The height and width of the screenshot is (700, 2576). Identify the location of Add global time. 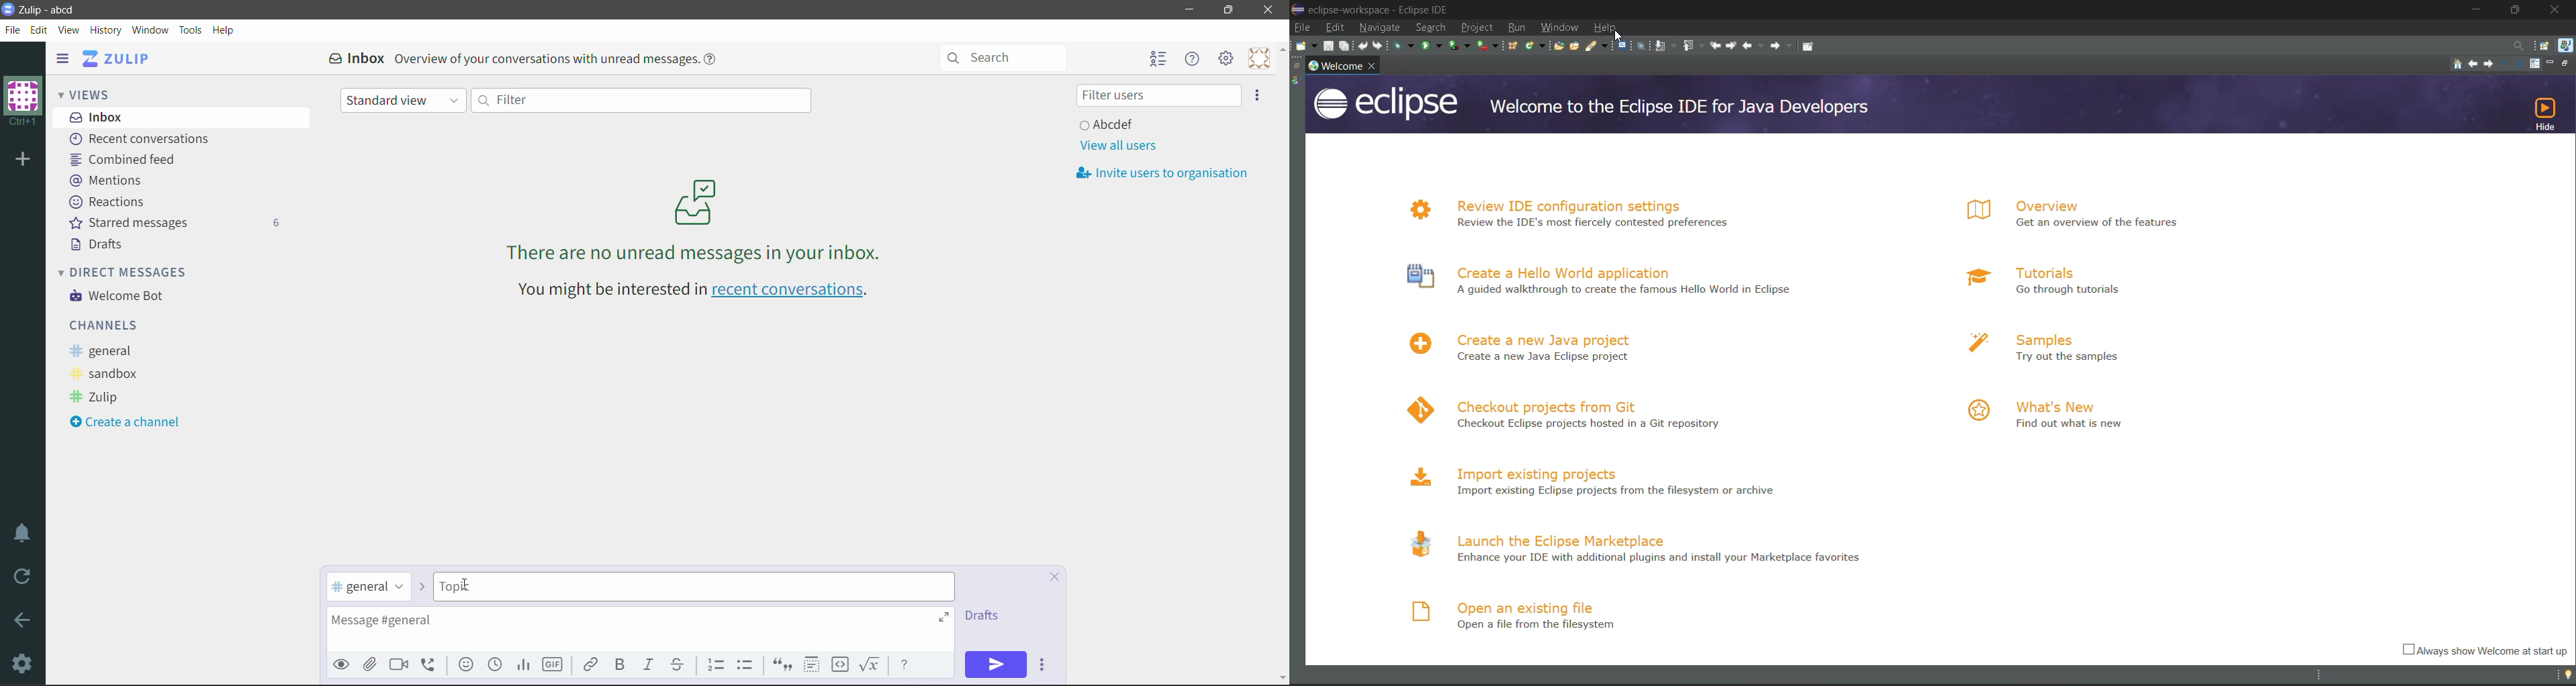
(496, 665).